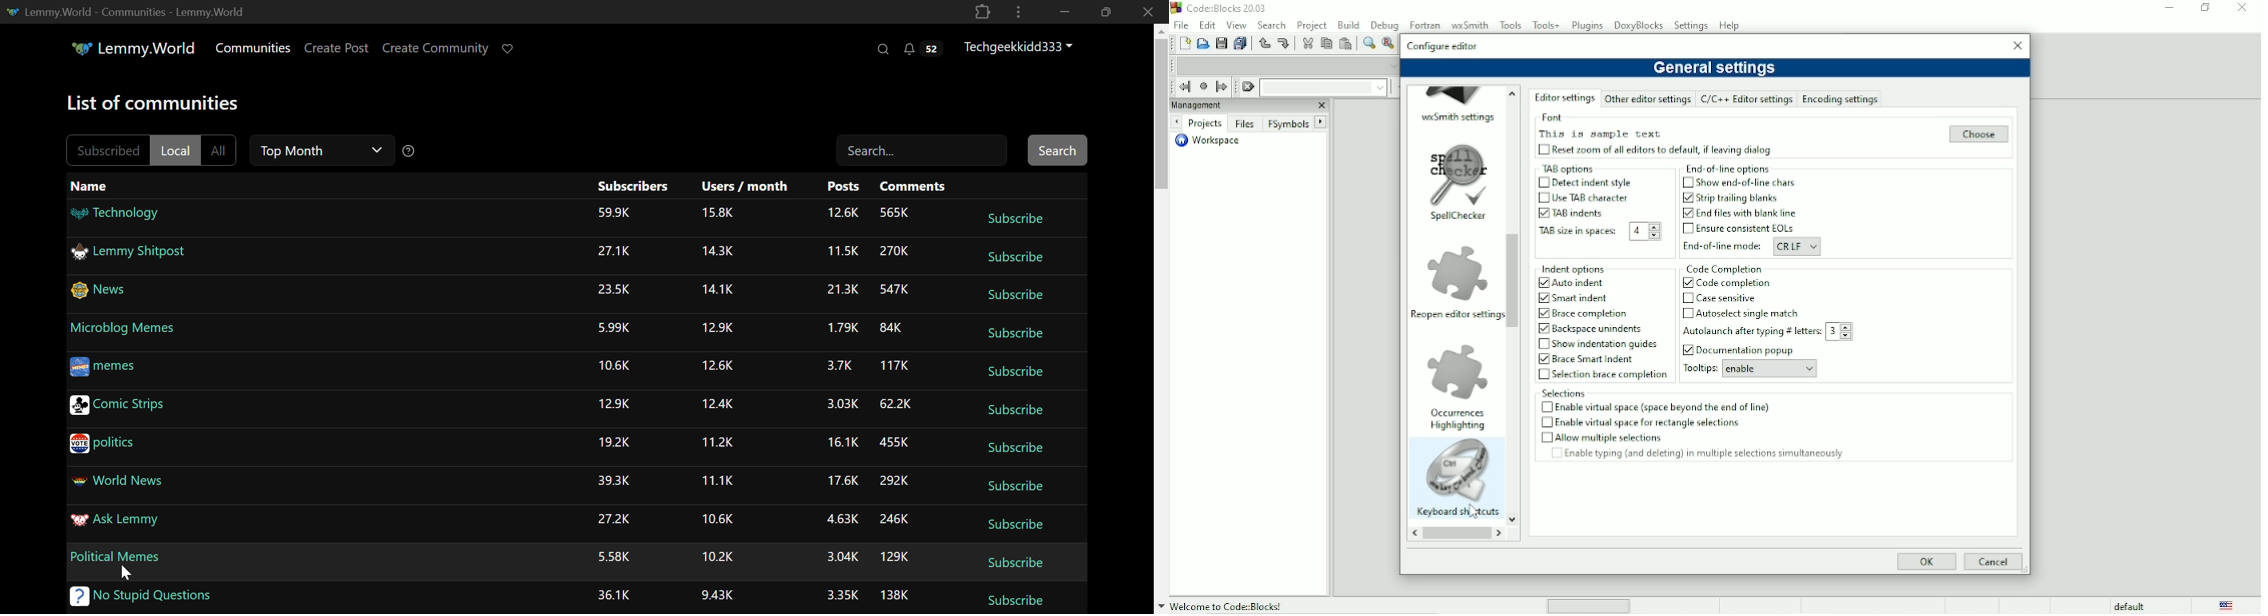 The height and width of the screenshot is (616, 2268). What do you see at coordinates (1725, 169) in the screenshot?
I see `End of line options` at bounding box center [1725, 169].